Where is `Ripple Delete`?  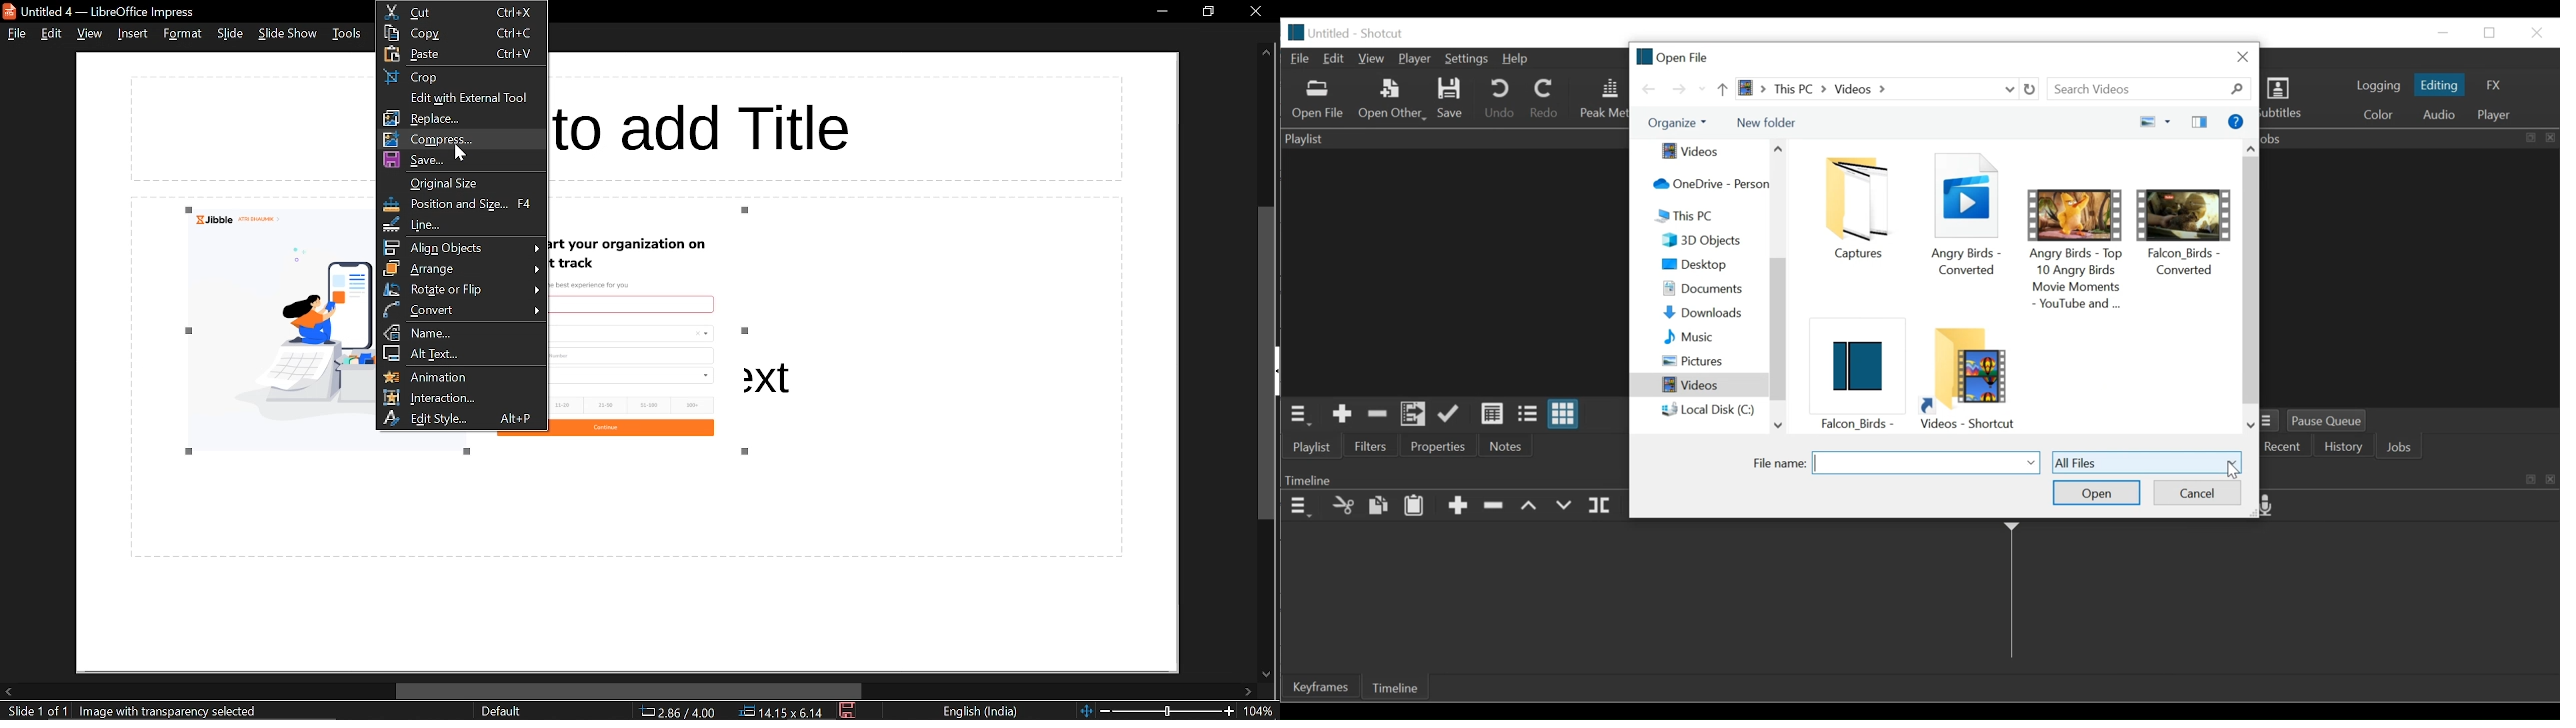
Ripple Delete is located at coordinates (1495, 509).